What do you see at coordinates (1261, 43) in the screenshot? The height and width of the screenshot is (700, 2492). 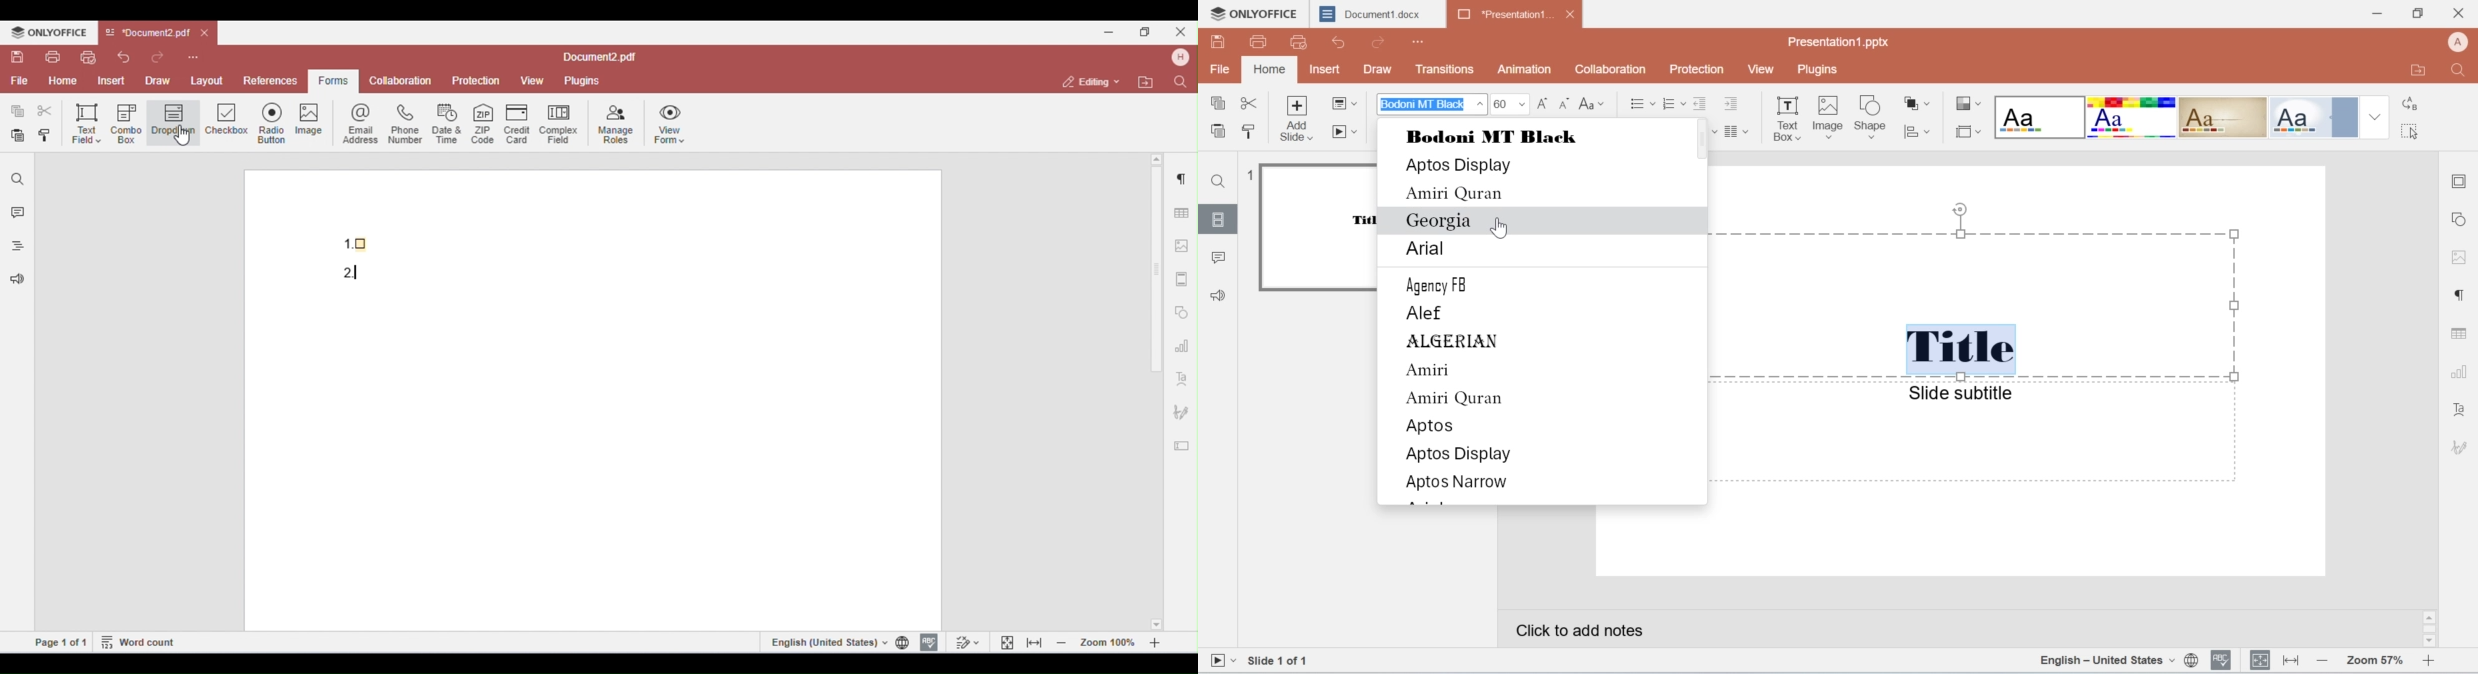 I see `print` at bounding box center [1261, 43].